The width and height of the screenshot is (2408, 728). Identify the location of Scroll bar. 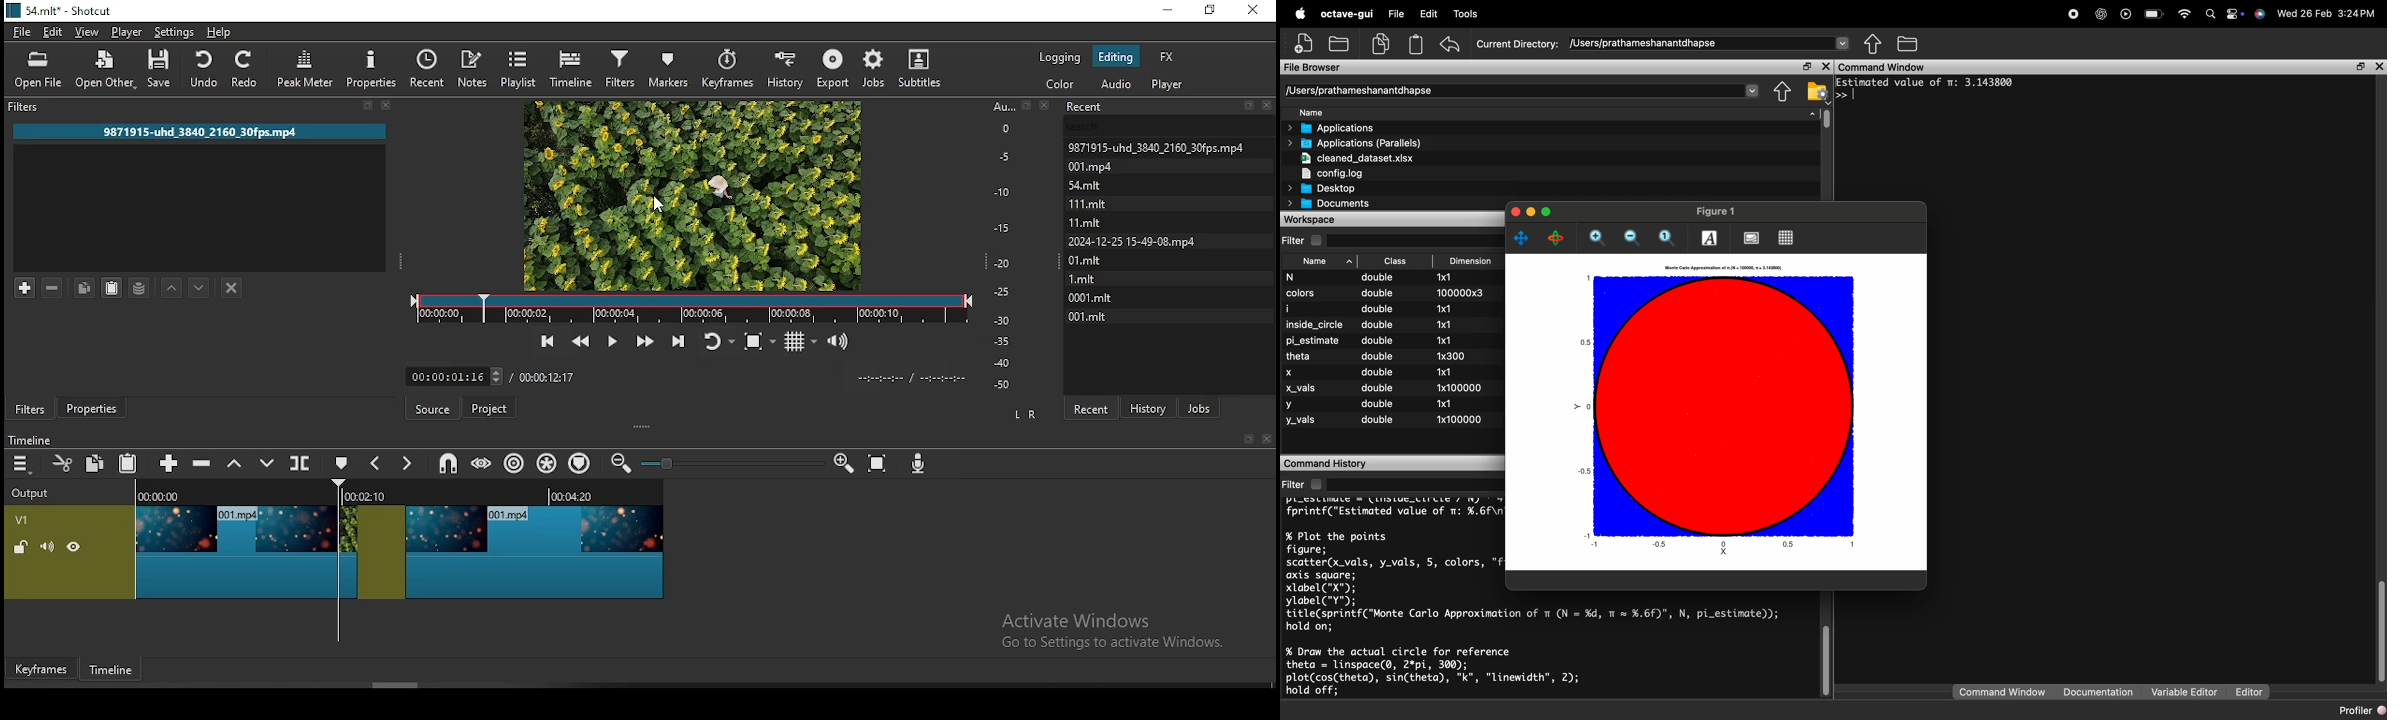
(1826, 659).